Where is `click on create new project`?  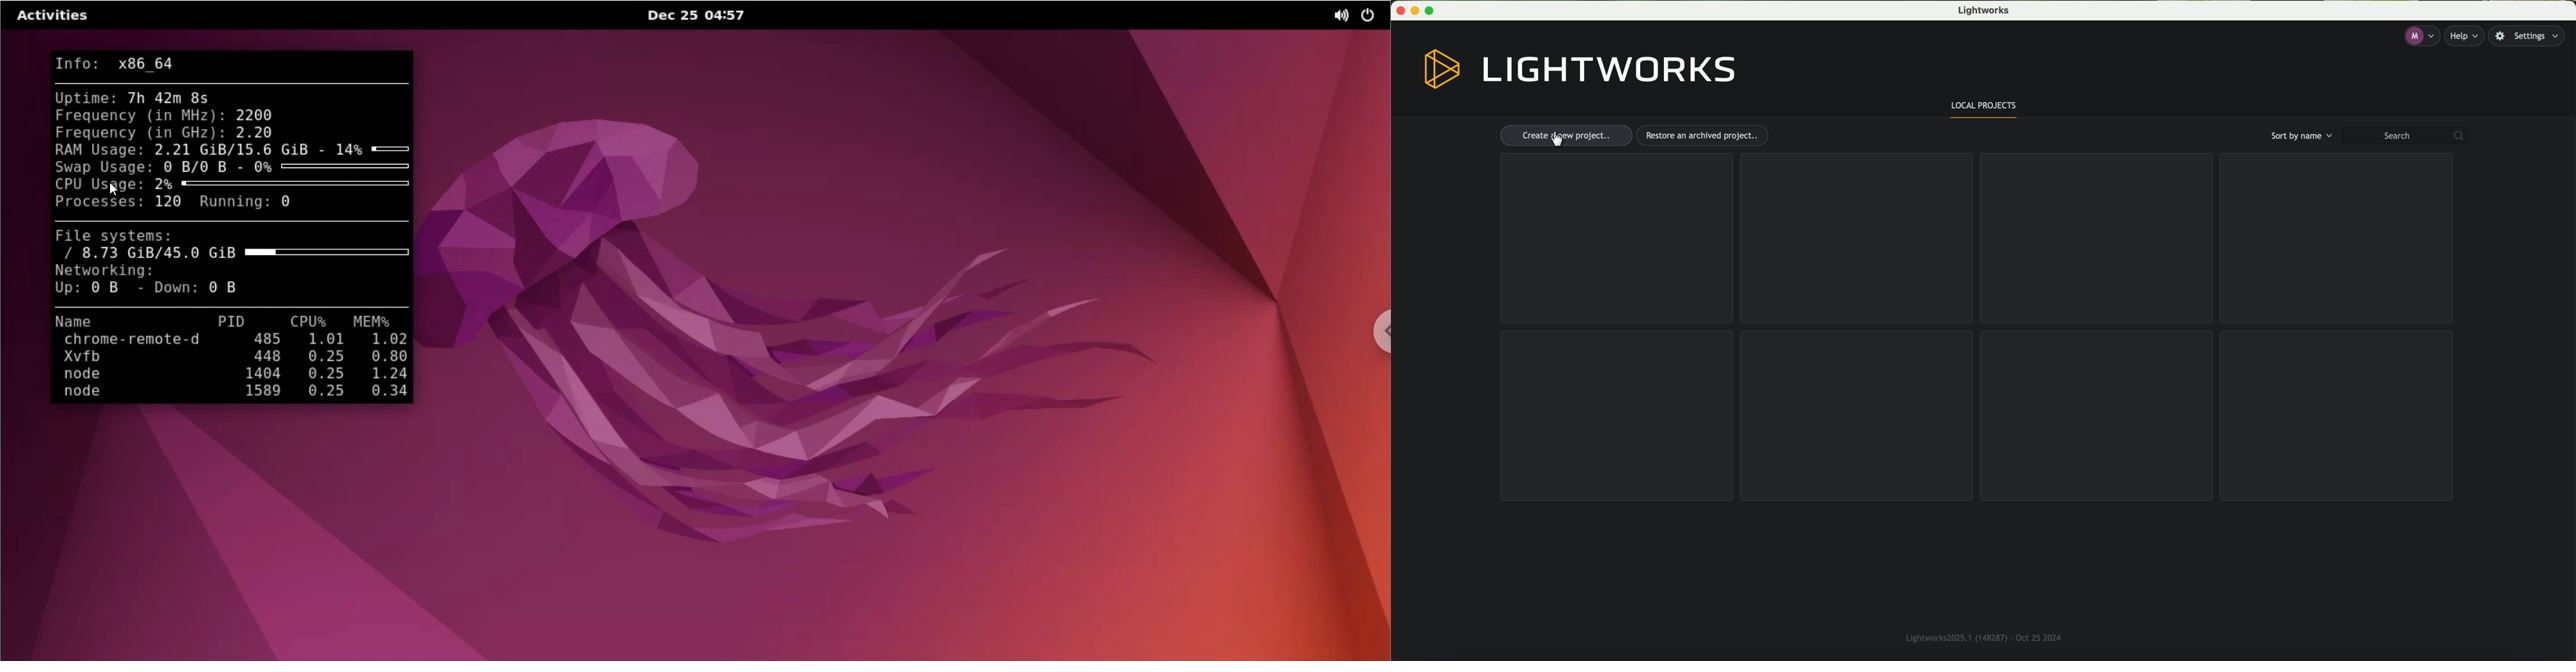
click on create new project is located at coordinates (1566, 136).